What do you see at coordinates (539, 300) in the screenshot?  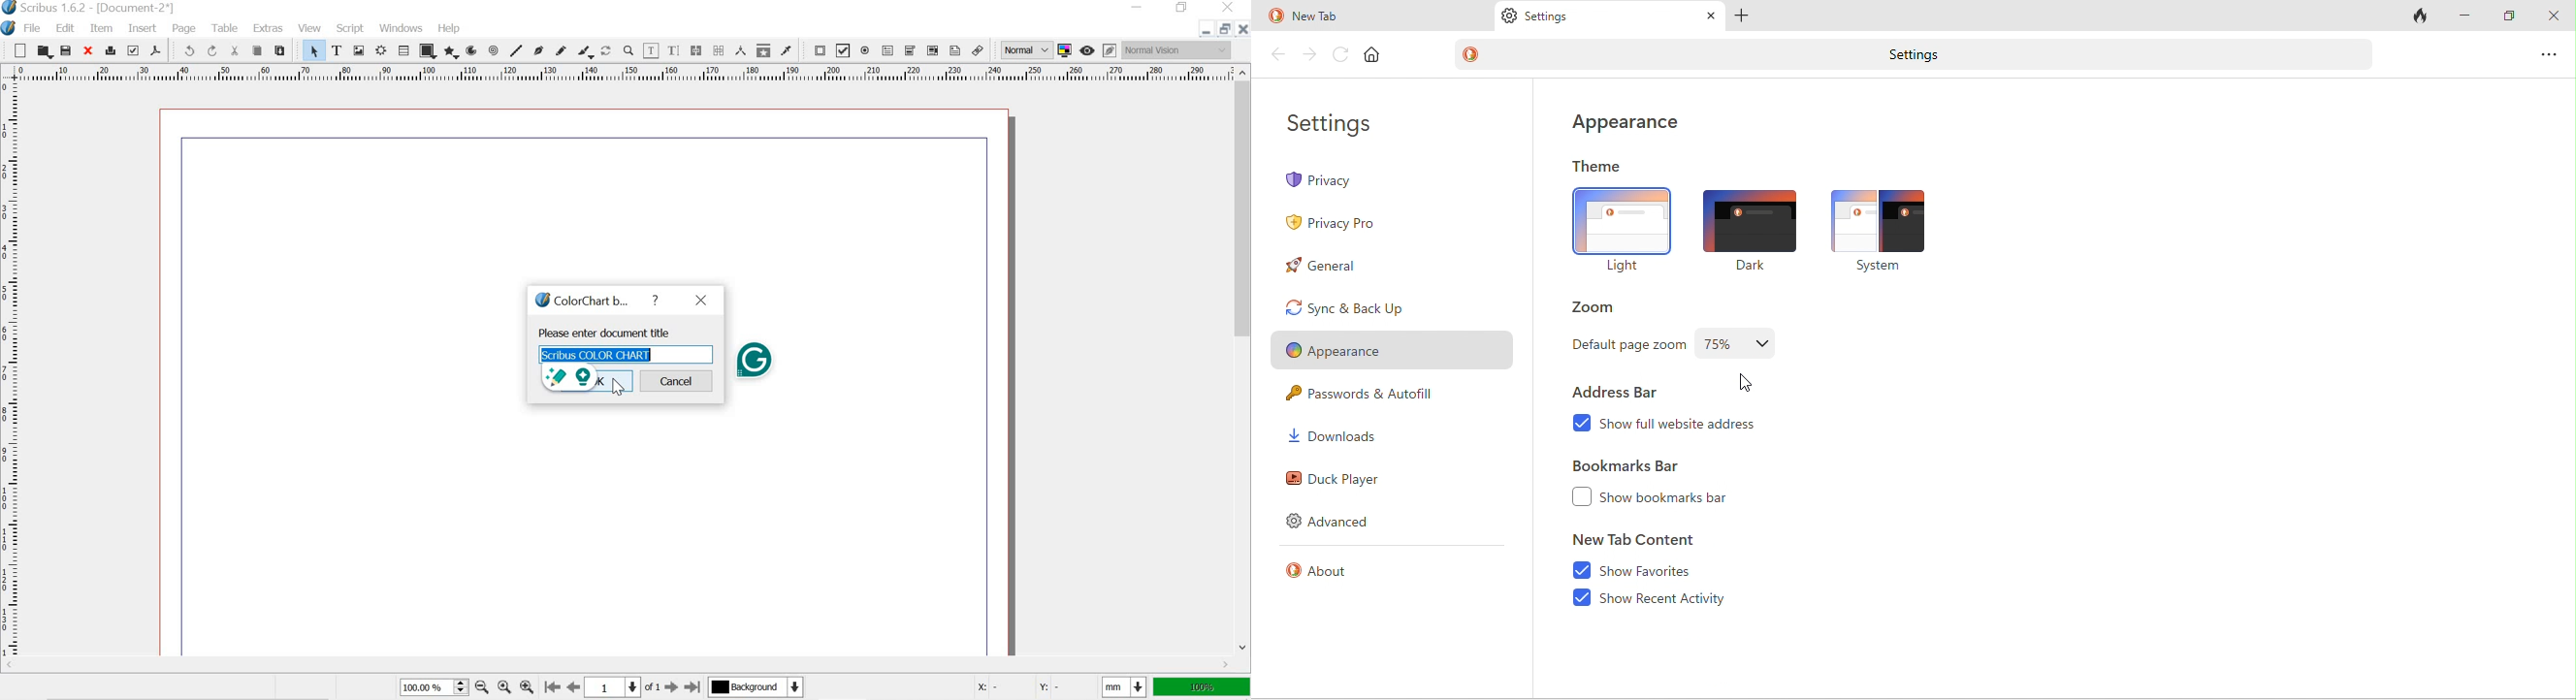 I see `Scribus logo` at bounding box center [539, 300].